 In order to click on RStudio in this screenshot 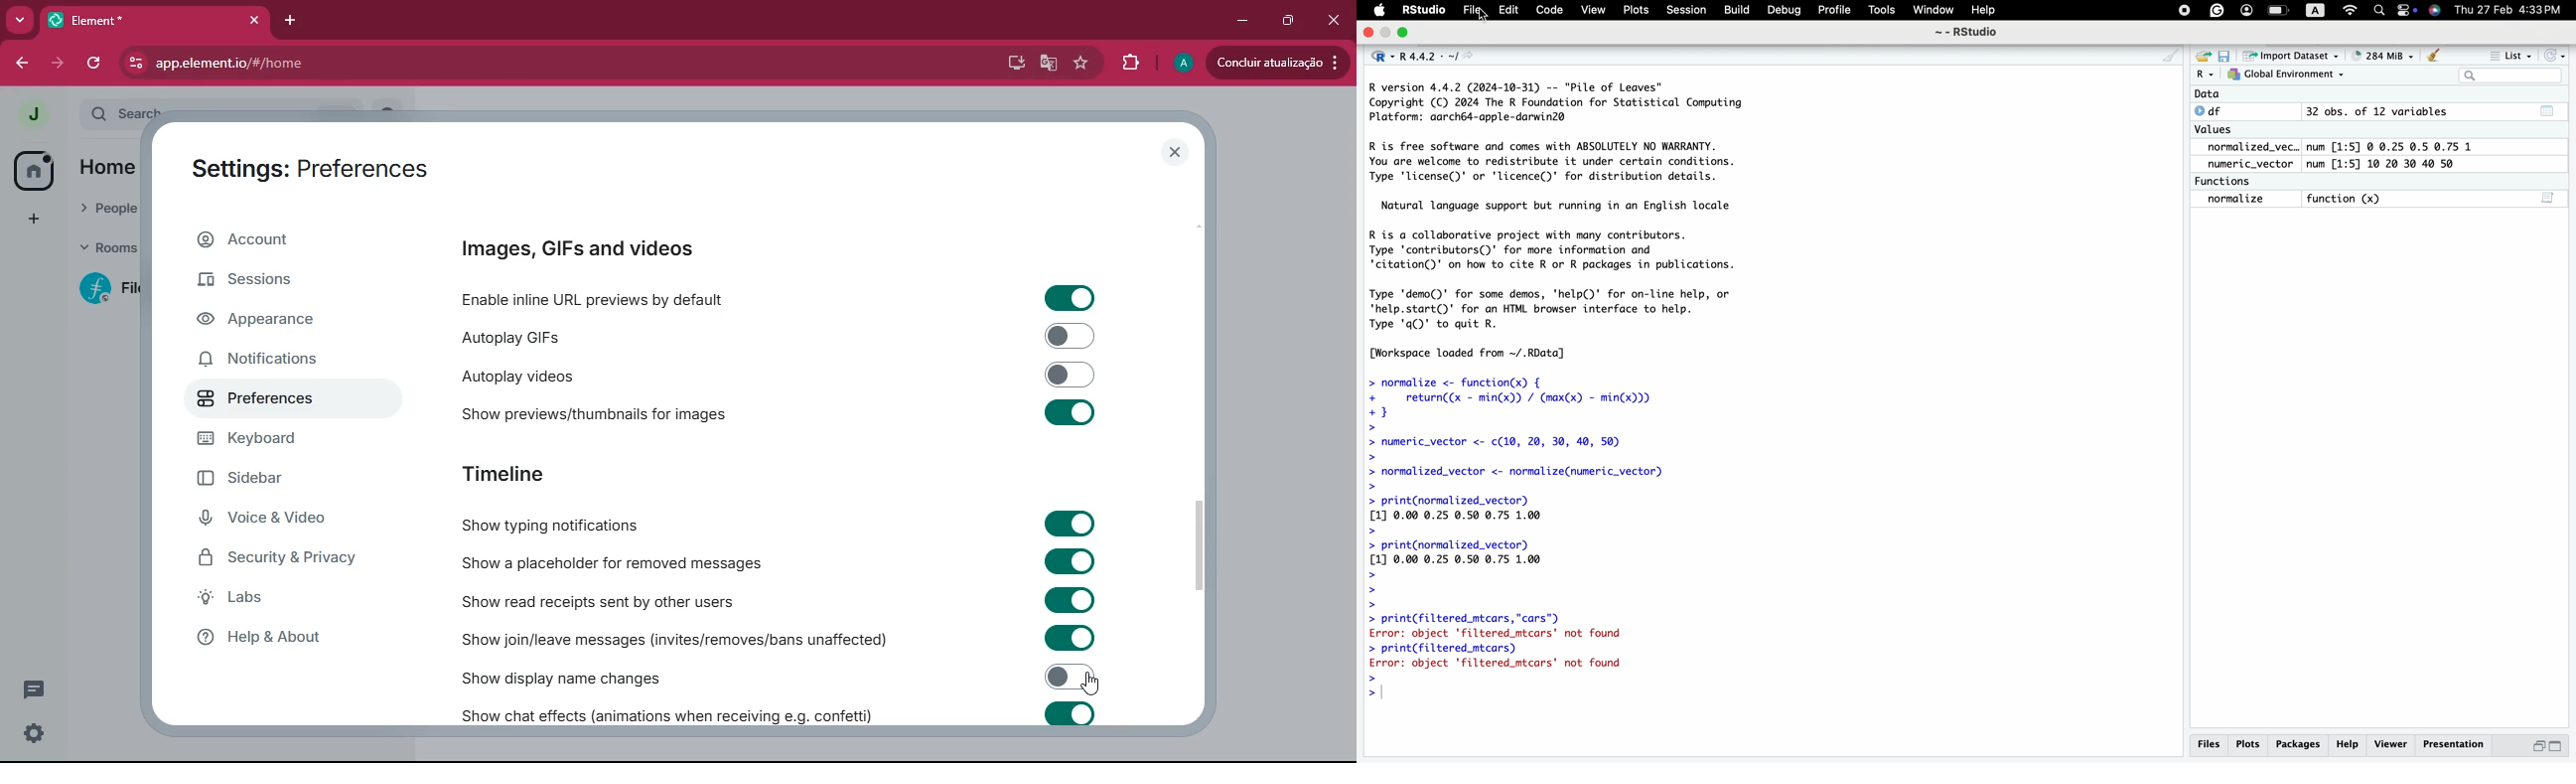, I will do `click(1423, 10)`.